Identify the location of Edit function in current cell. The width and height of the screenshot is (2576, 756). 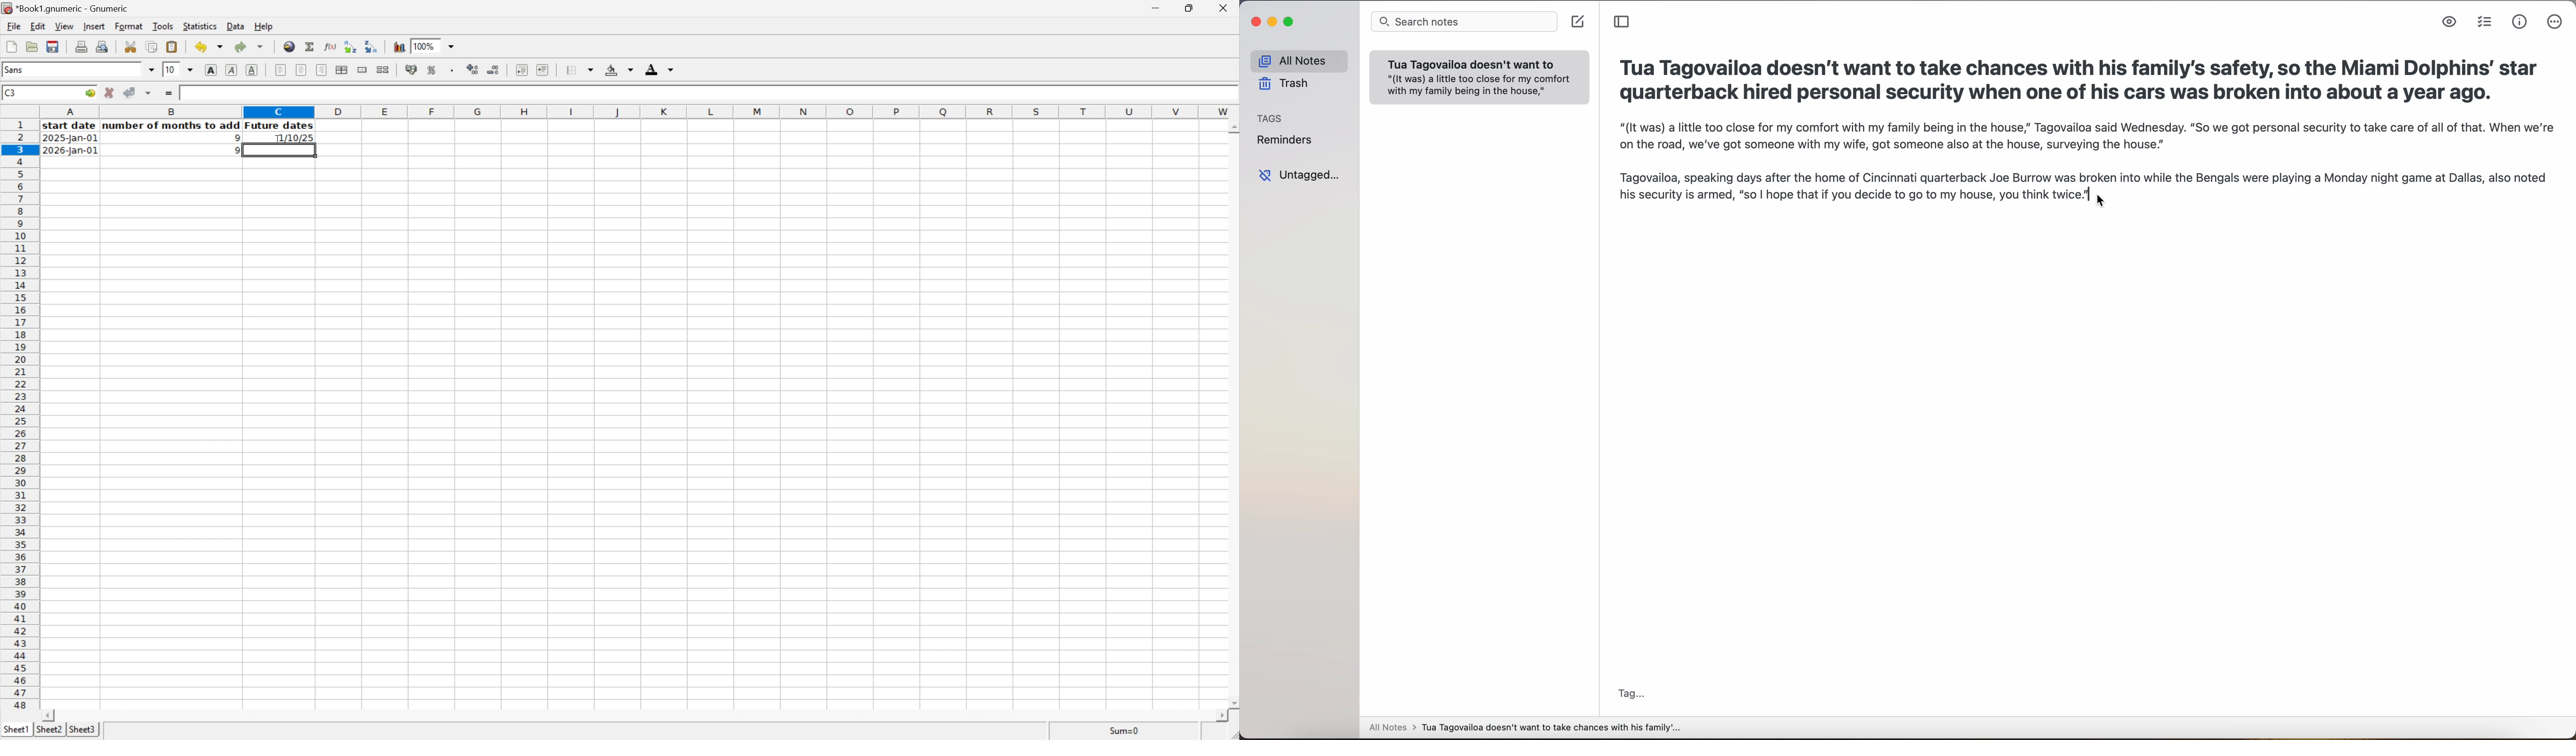
(328, 46).